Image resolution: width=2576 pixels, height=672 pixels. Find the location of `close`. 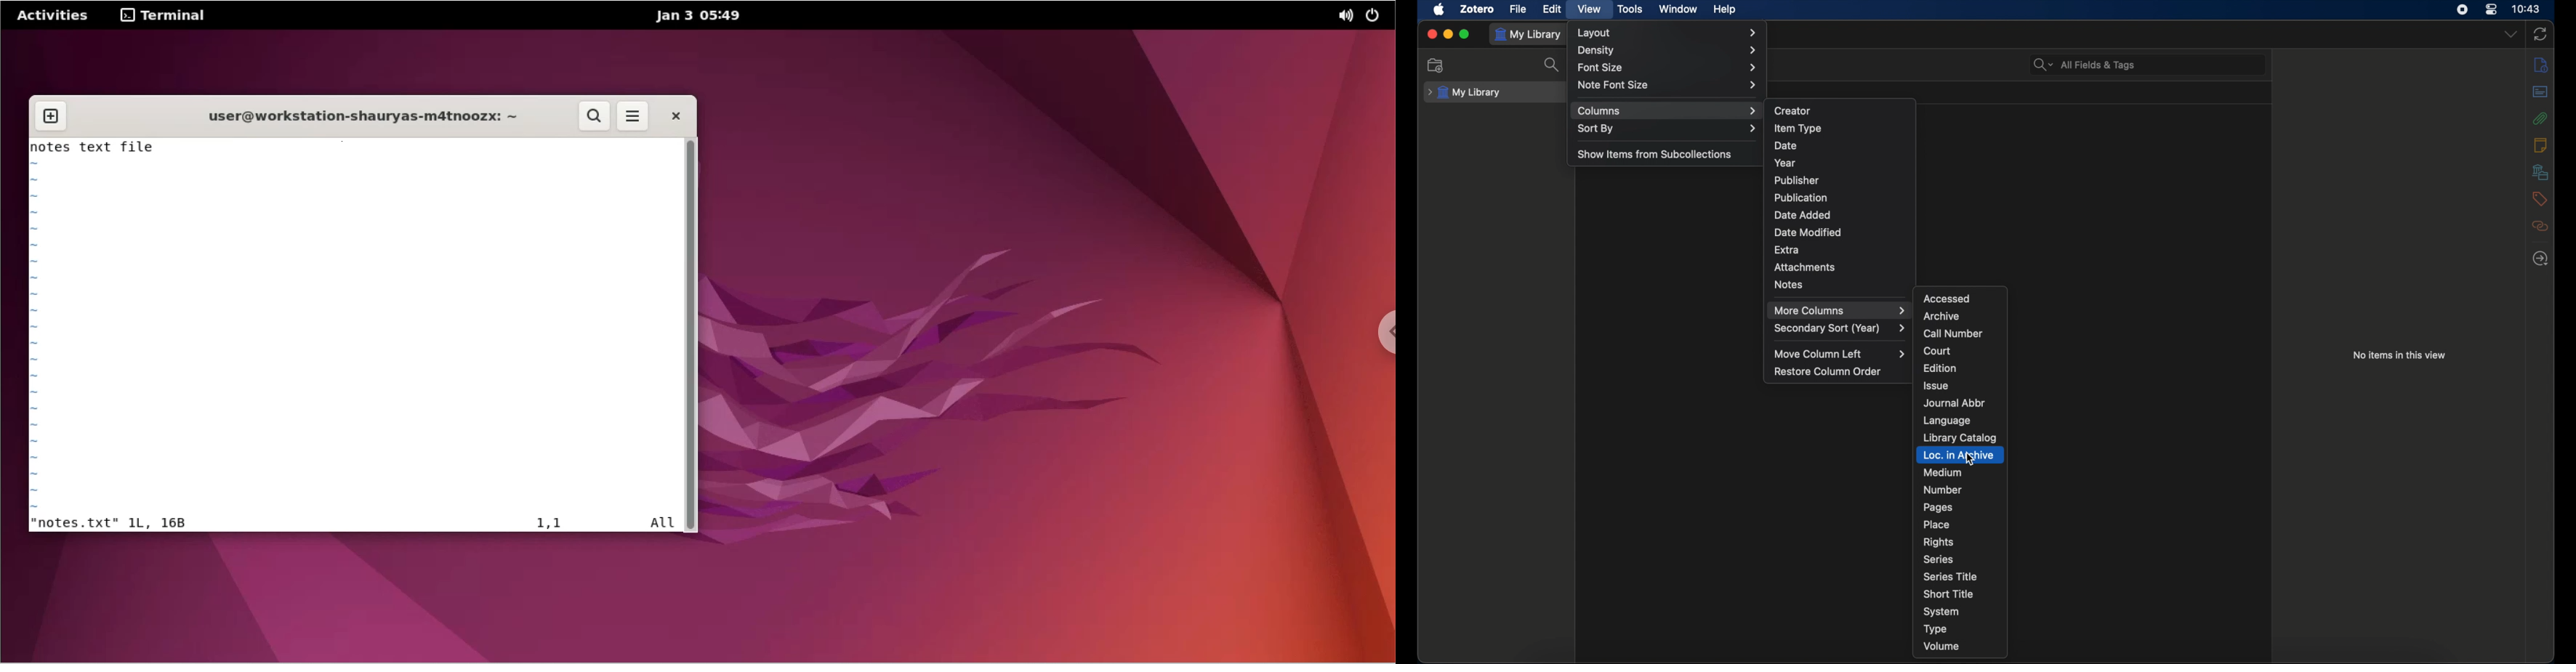

close is located at coordinates (675, 116).